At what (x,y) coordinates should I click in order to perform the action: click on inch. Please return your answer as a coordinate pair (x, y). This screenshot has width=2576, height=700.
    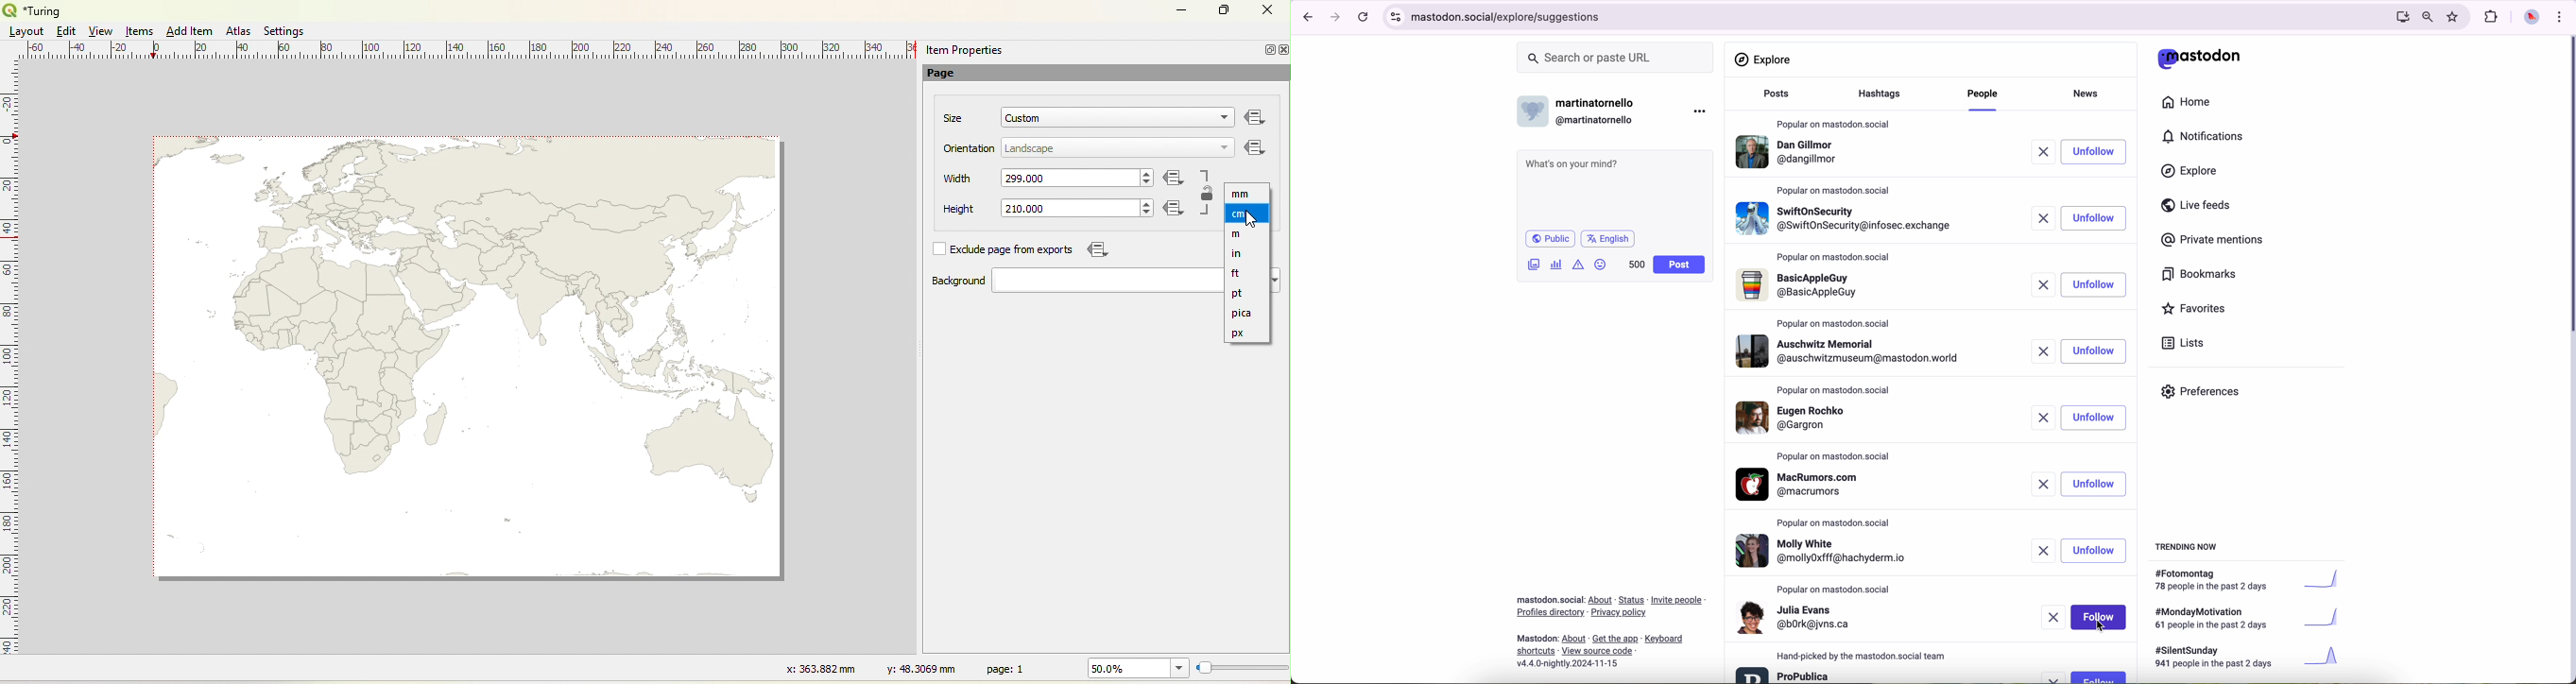
    Looking at the image, I should click on (1236, 255).